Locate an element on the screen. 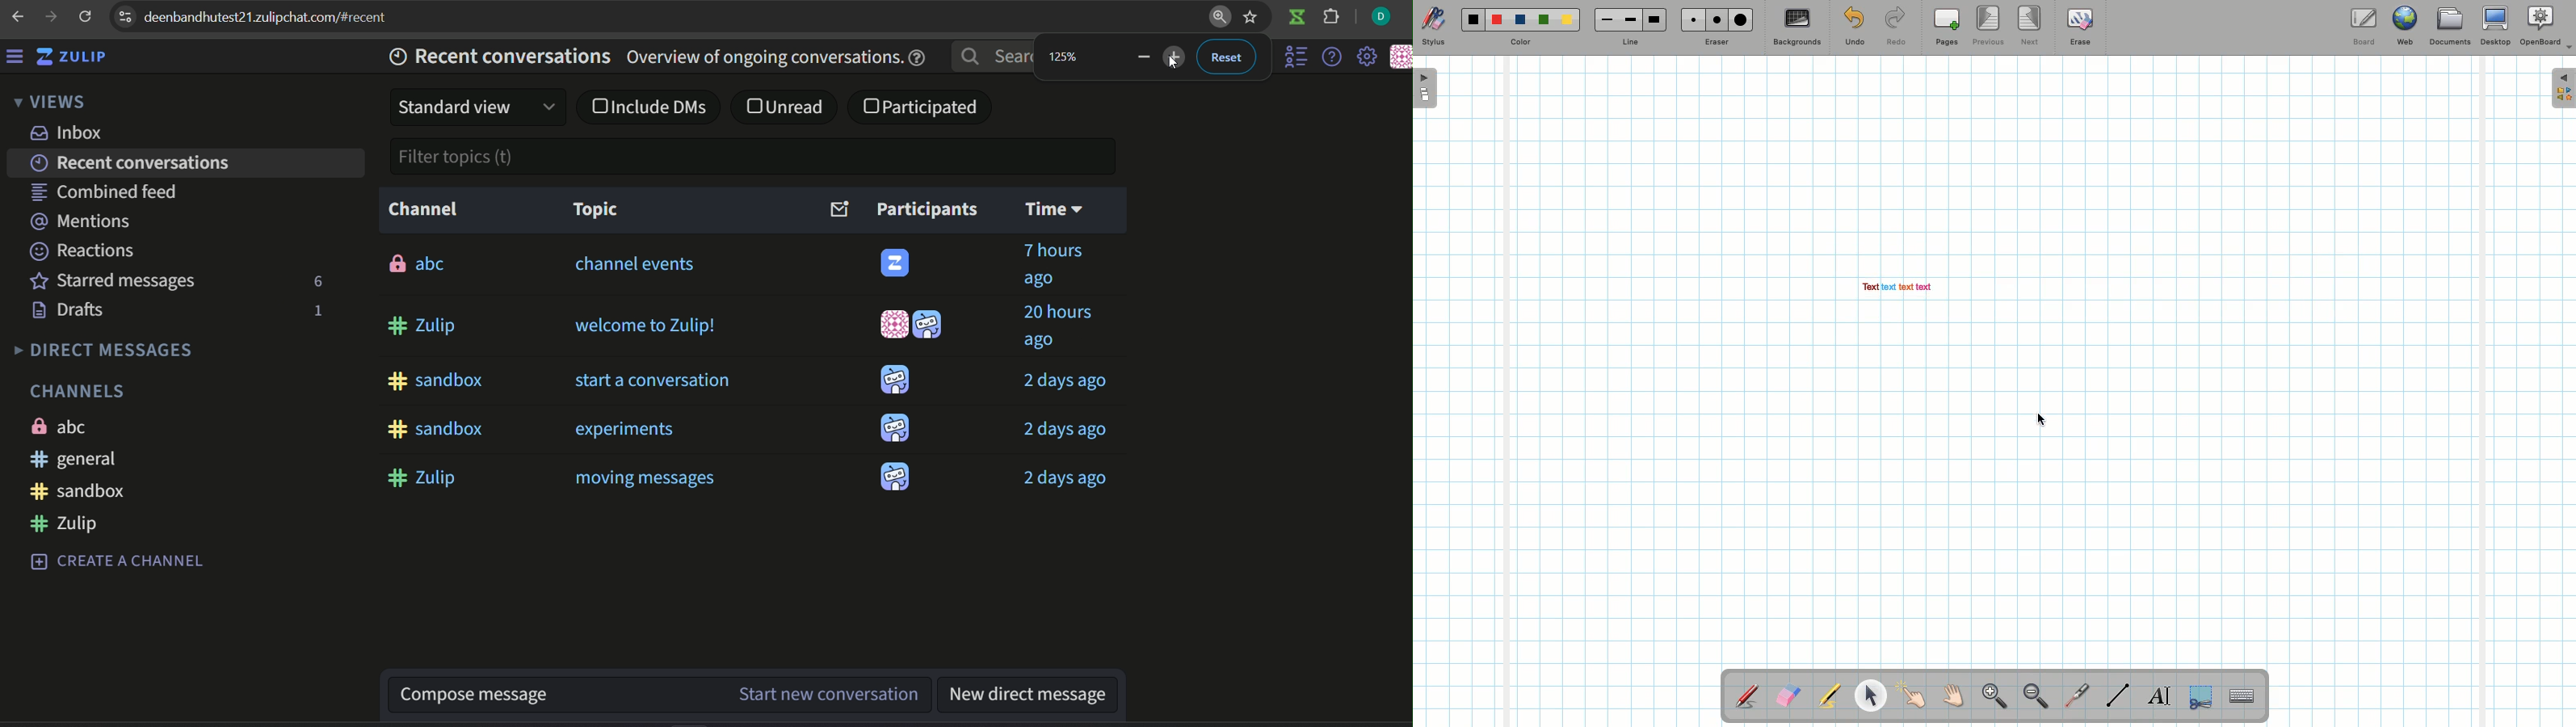  zoom is located at coordinates (1219, 19).